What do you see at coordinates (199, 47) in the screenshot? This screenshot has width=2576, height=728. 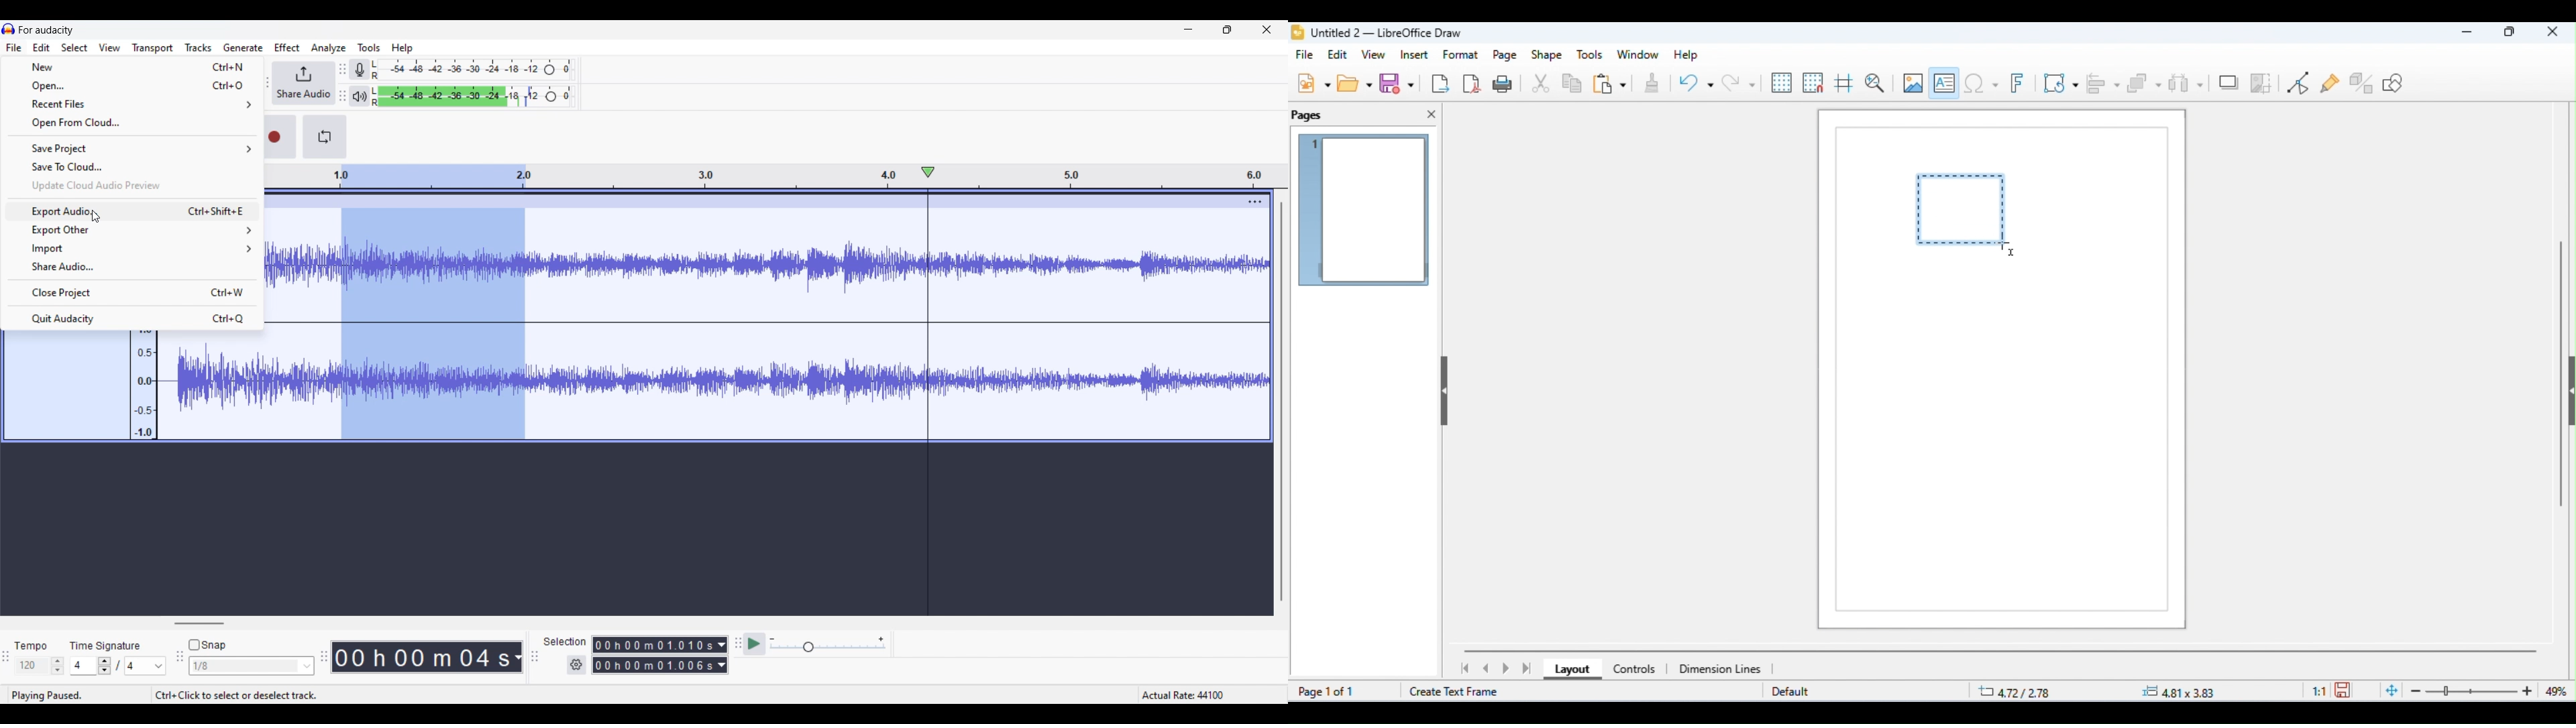 I see `Tracks menu` at bounding box center [199, 47].